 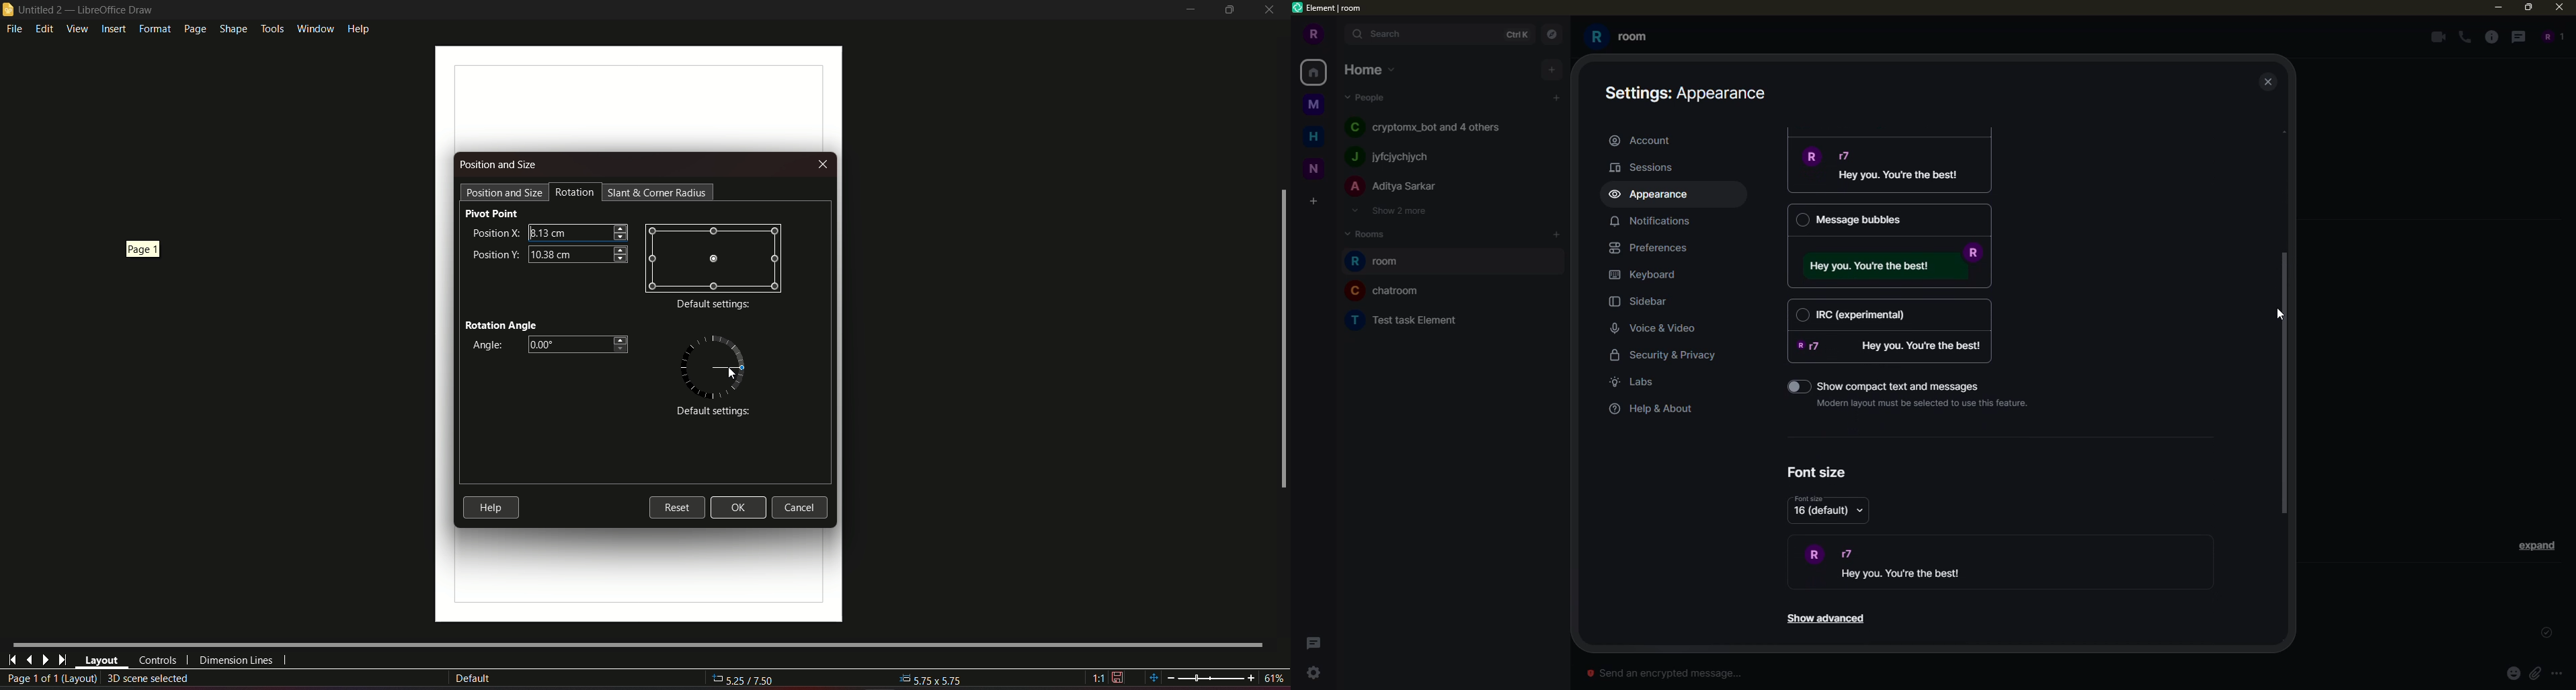 I want to click on help, so click(x=359, y=28).